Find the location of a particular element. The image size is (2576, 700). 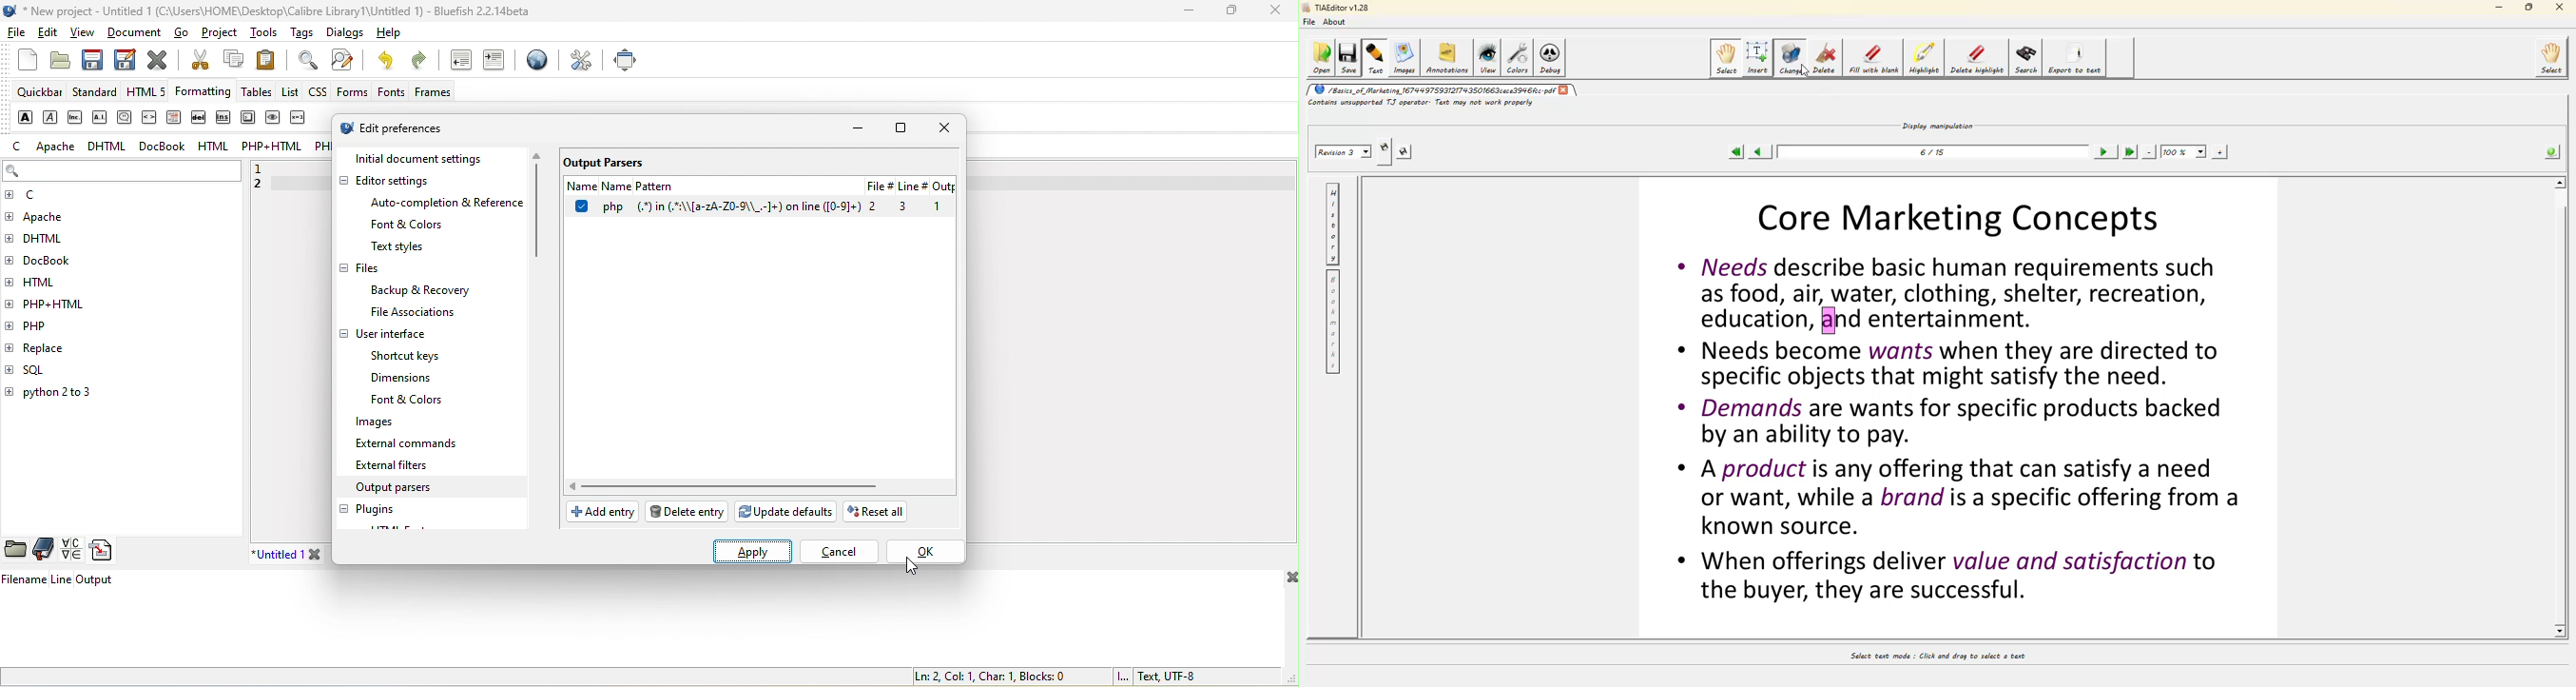

insert is located at coordinates (222, 119).